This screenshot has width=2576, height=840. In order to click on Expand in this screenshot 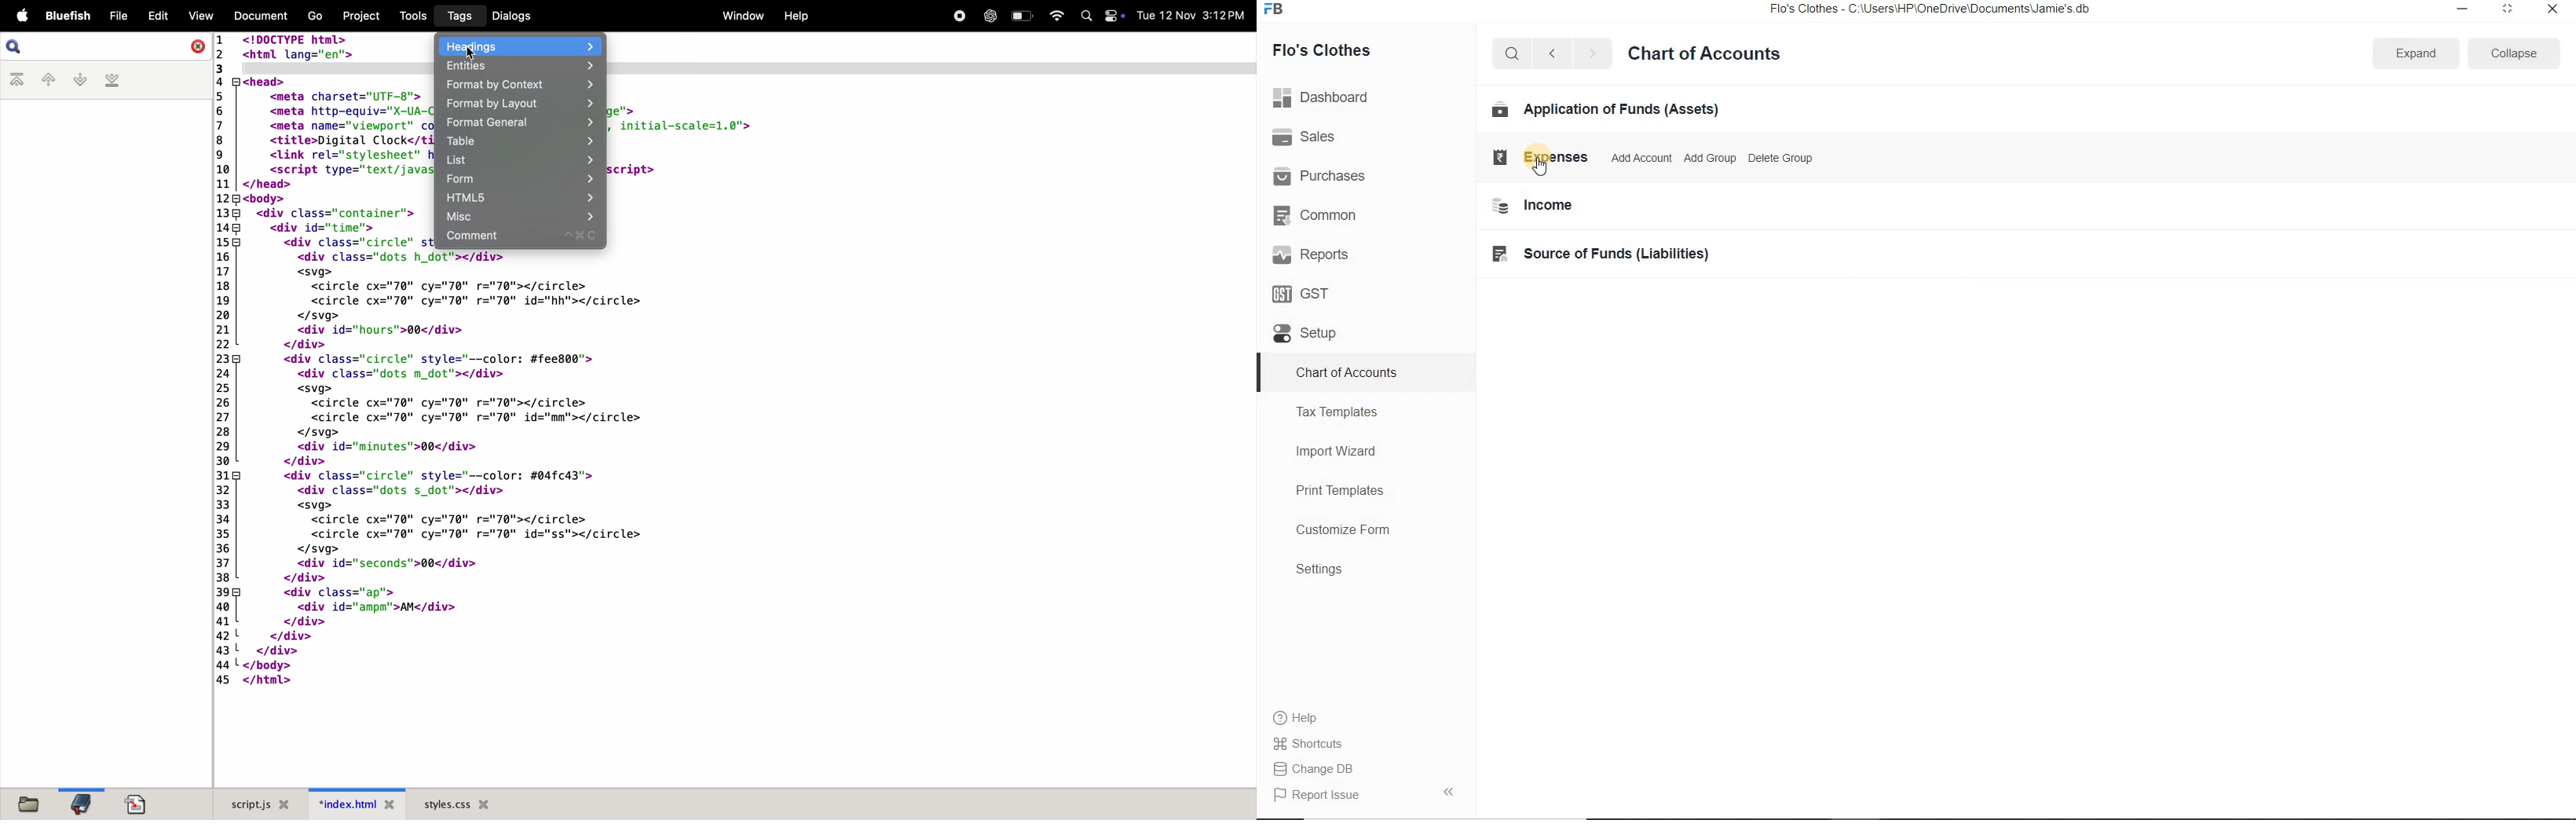, I will do `click(2417, 53)`.